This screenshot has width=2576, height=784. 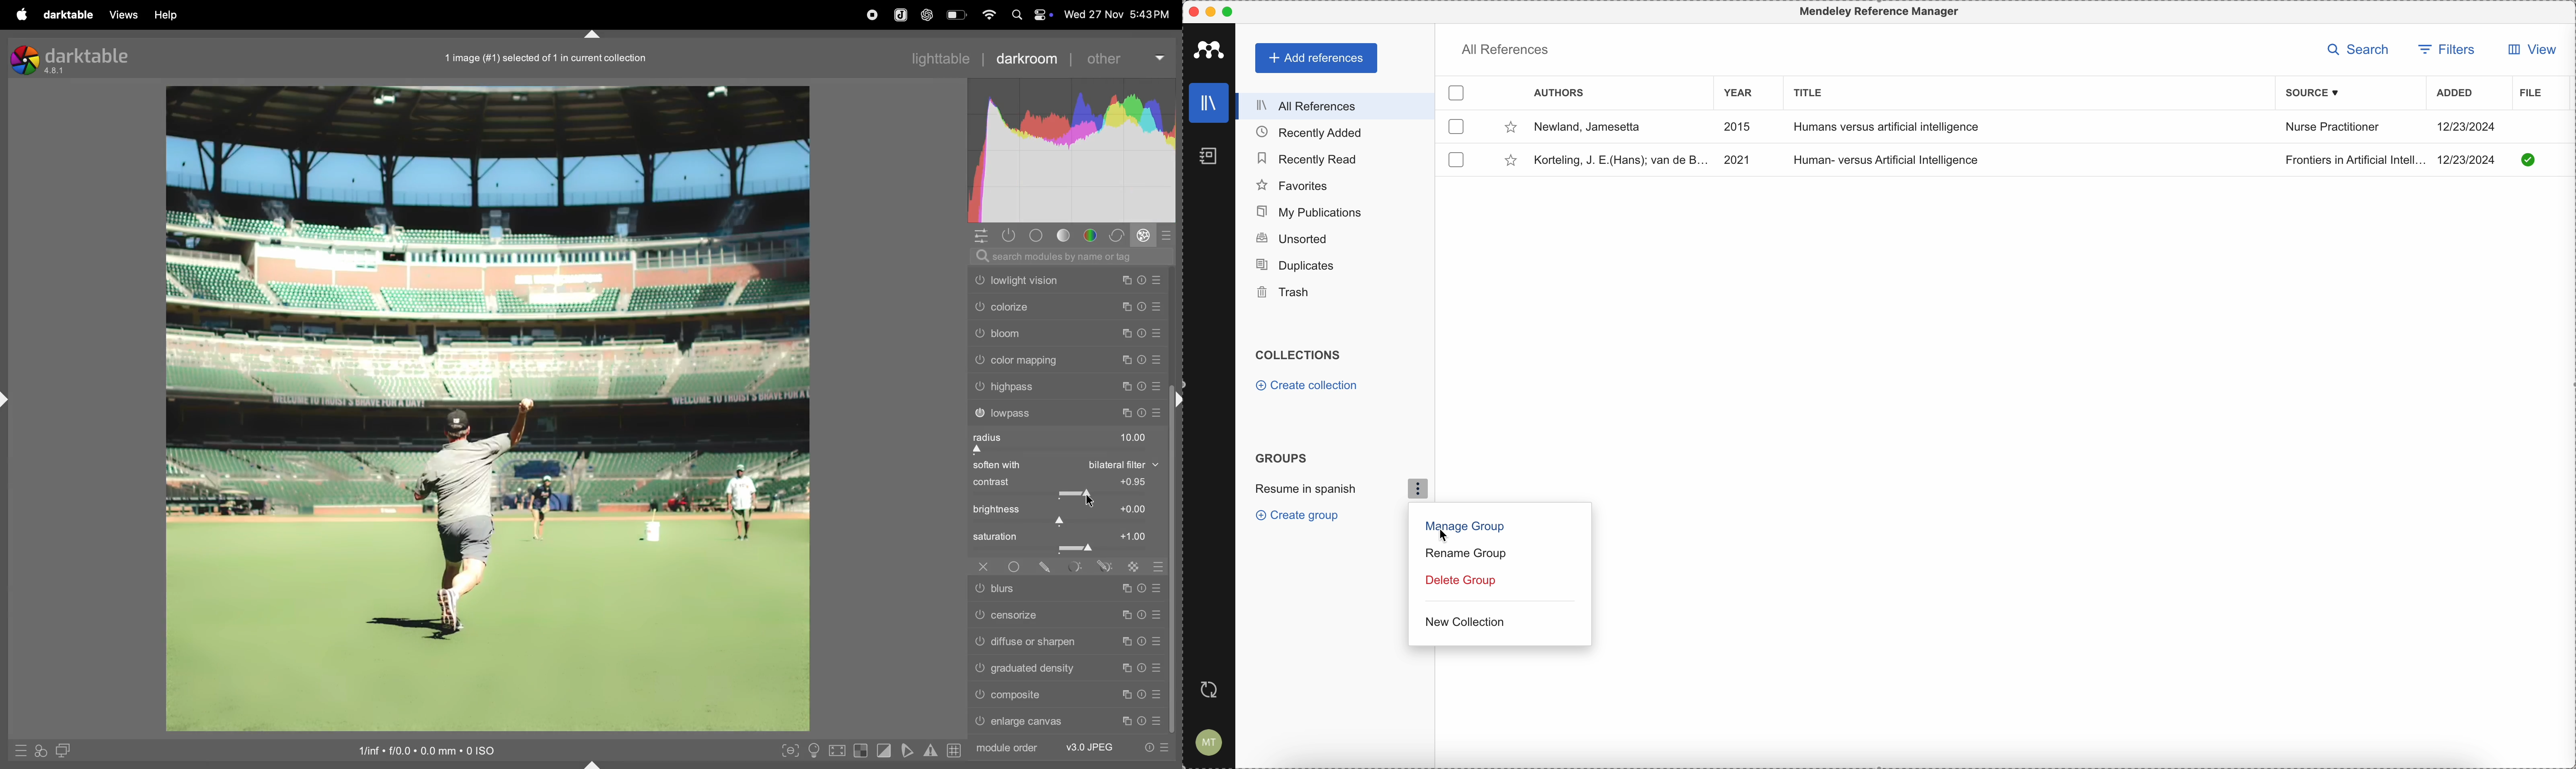 What do you see at coordinates (1070, 722) in the screenshot?
I see `enlarge canvas` at bounding box center [1070, 722].